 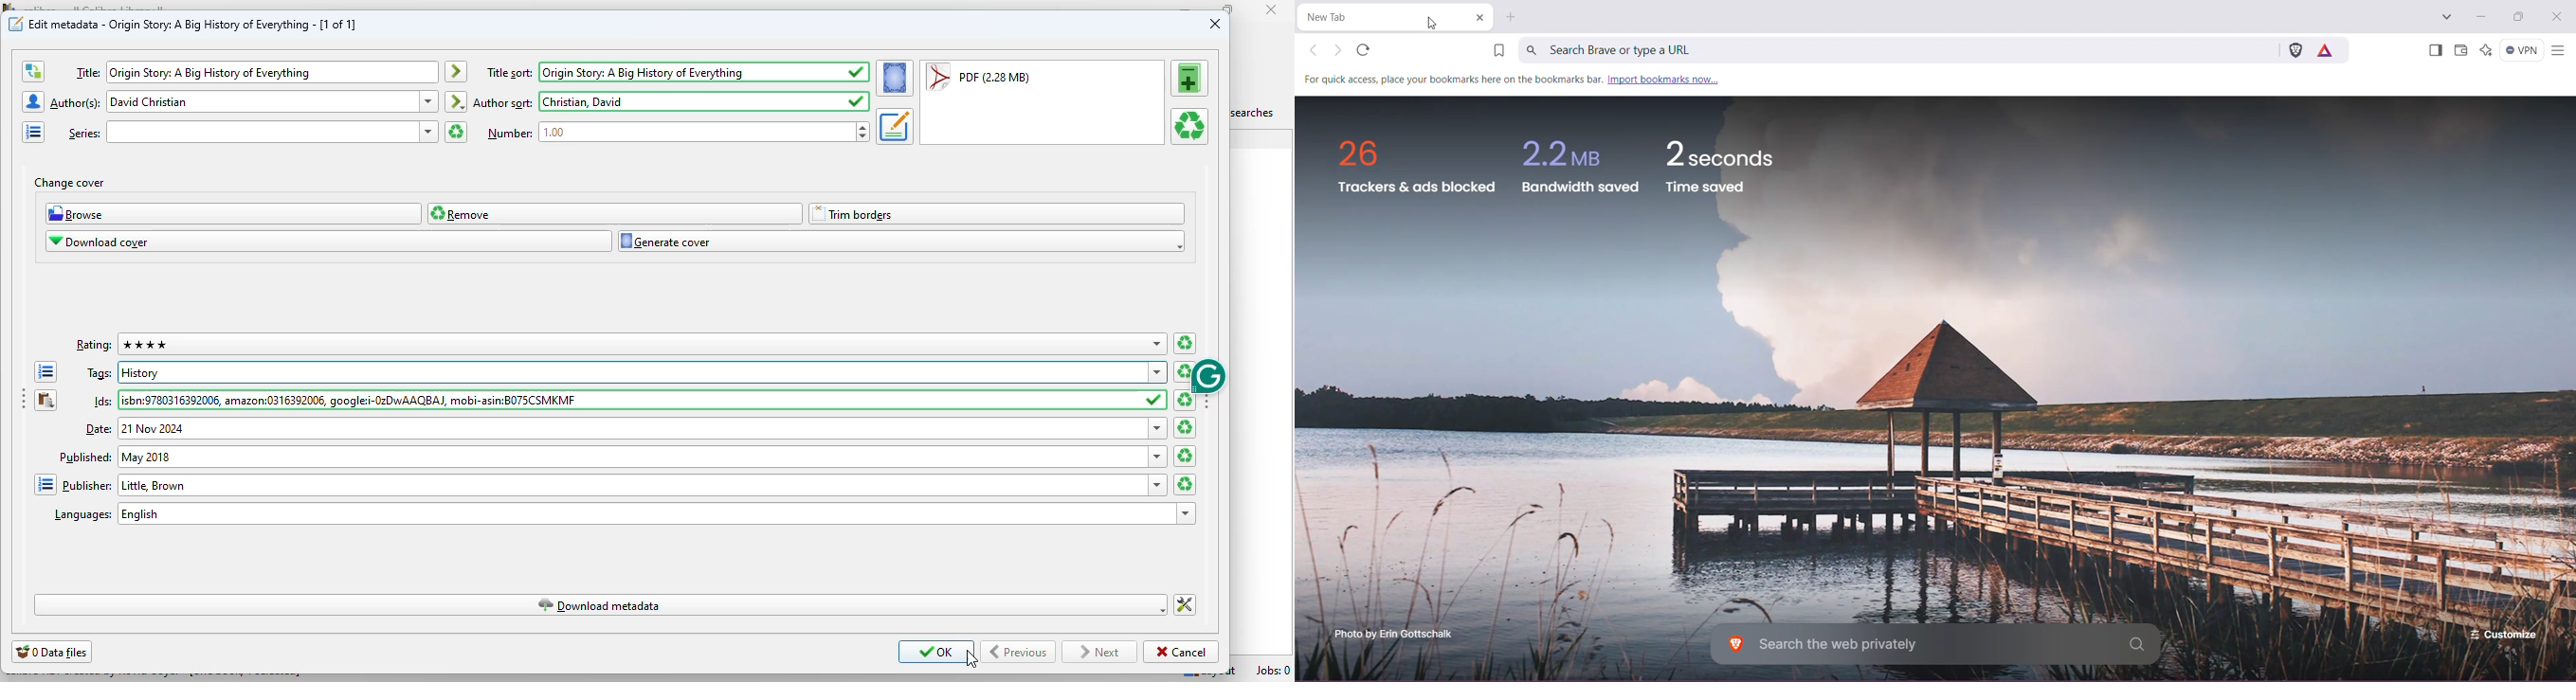 What do you see at coordinates (87, 72) in the screenshot?
I see `text` at bounding box center [87, 72].